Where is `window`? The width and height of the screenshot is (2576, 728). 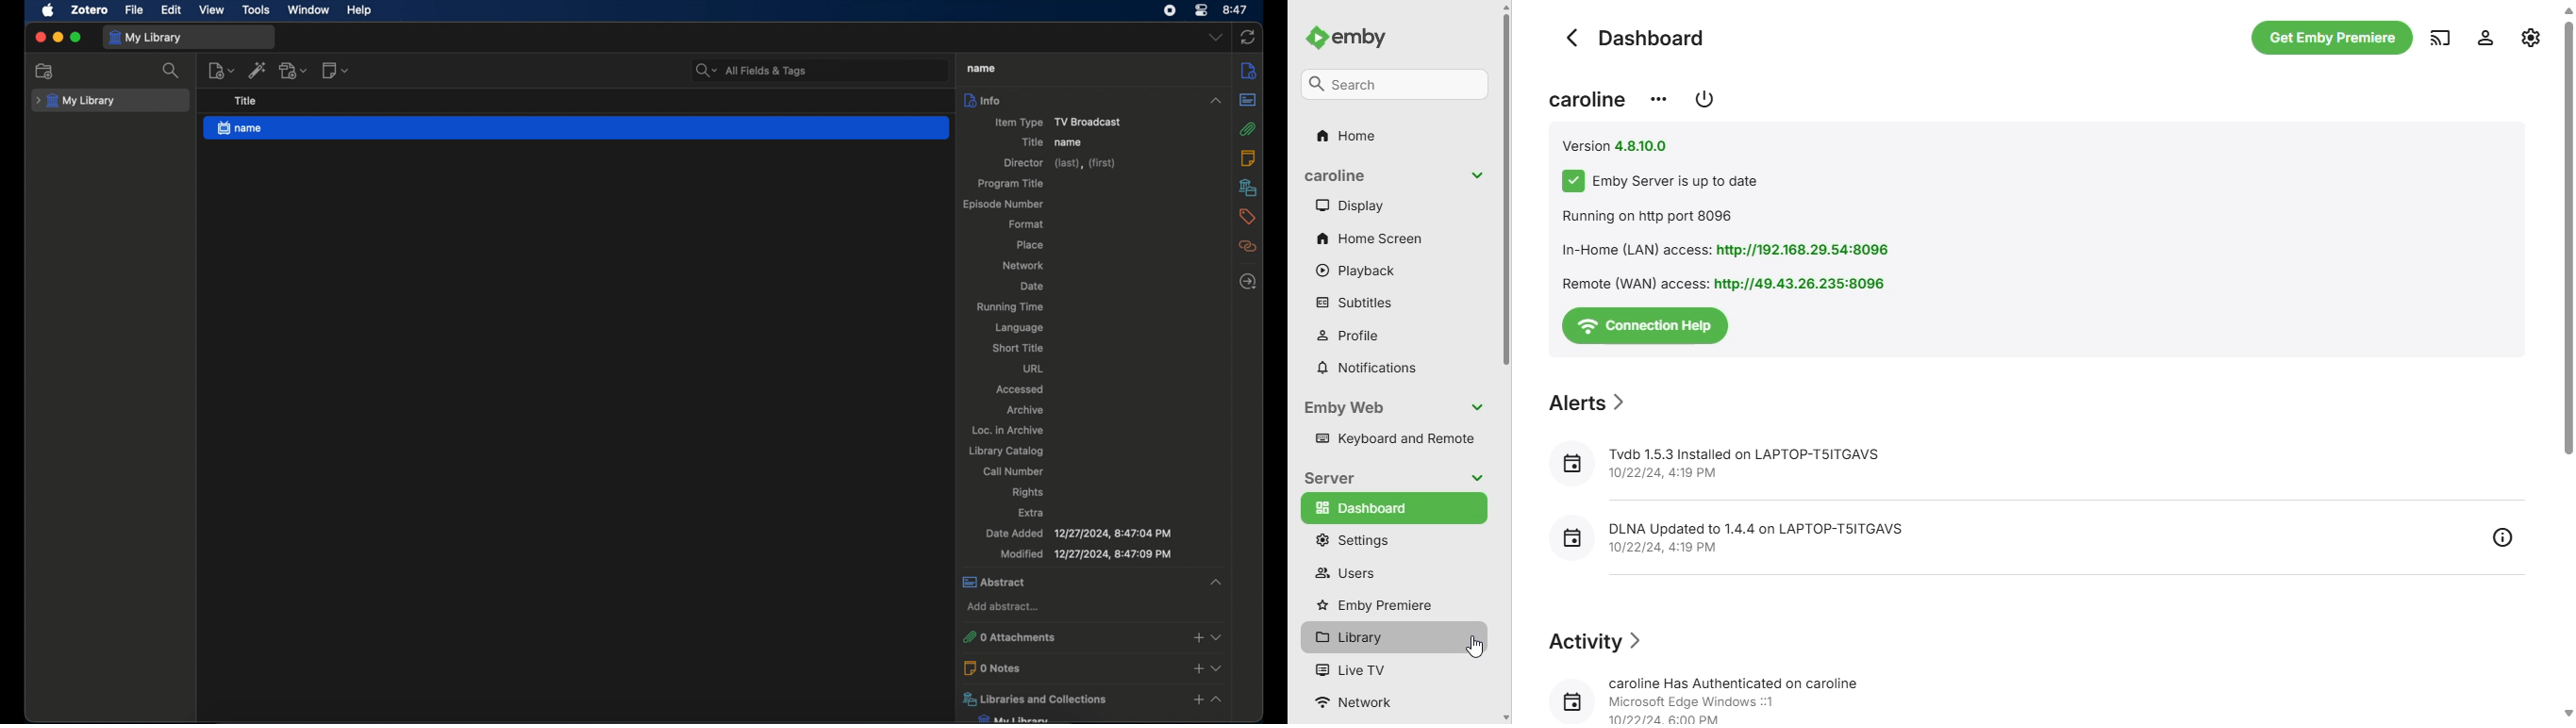
window is located at coordinates (309, 10).